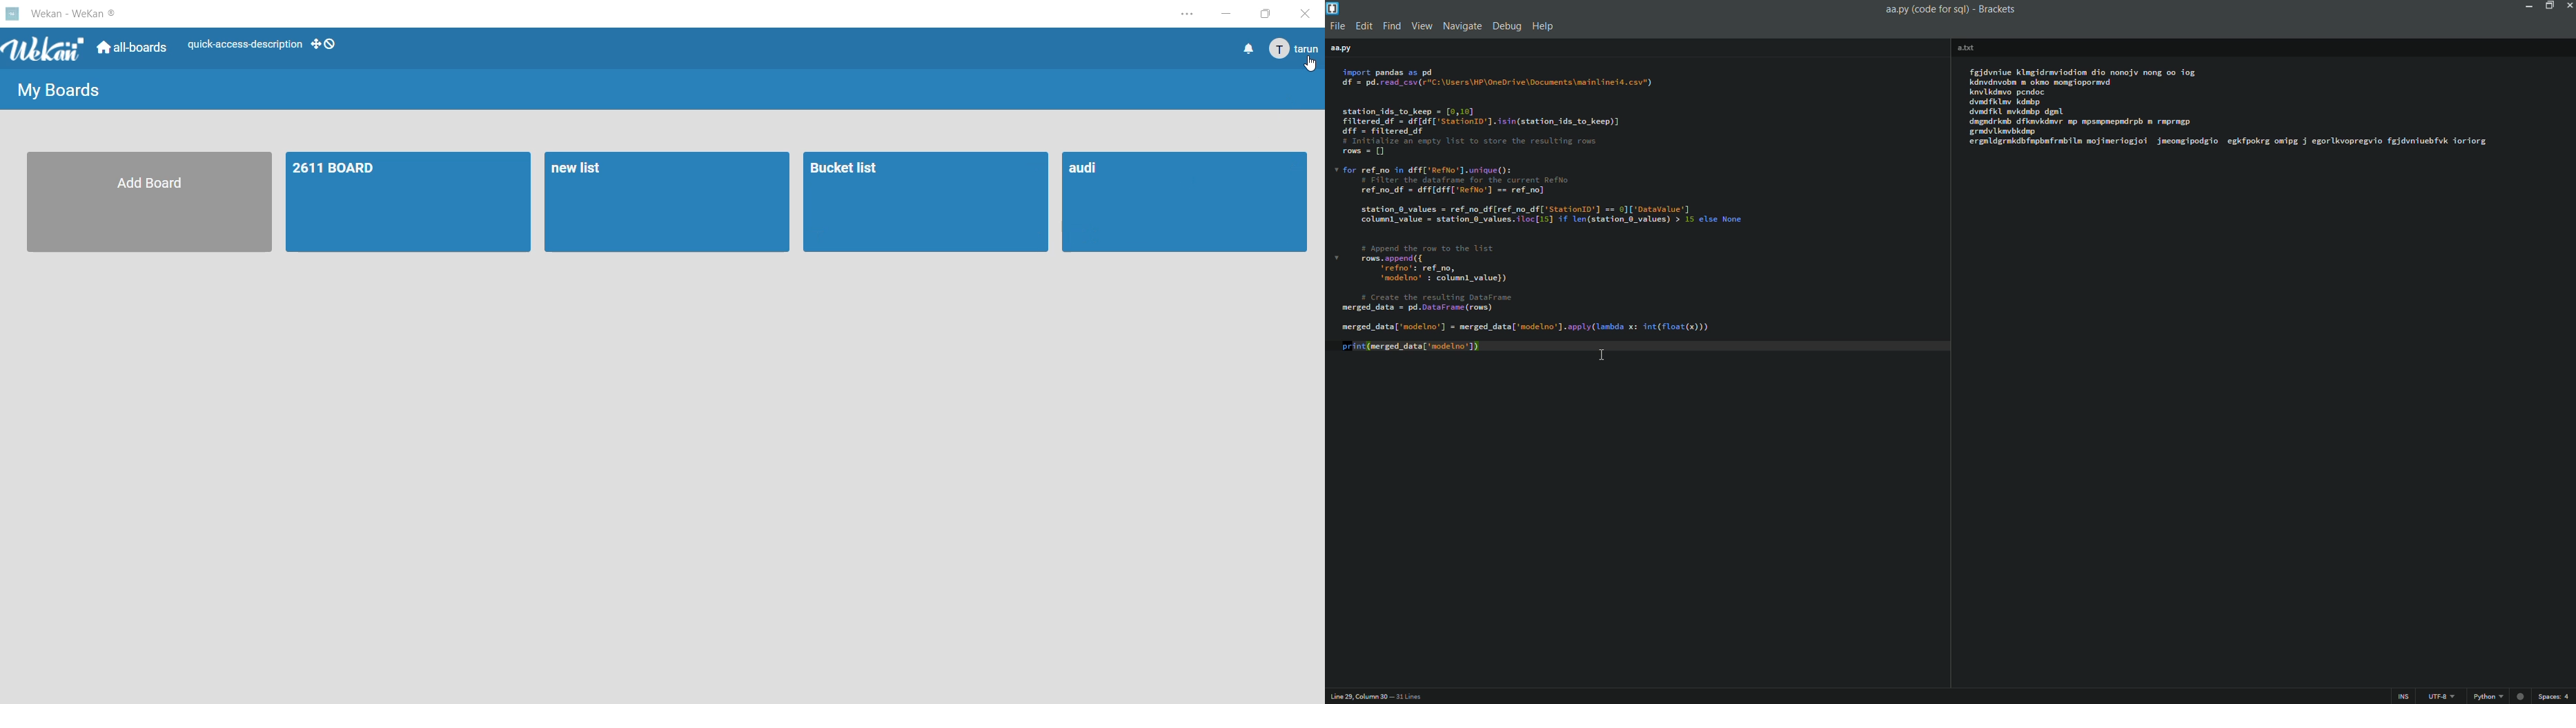 This screenshot has width=2576, height=728. I want to click on help menu, so click(1545, 27).